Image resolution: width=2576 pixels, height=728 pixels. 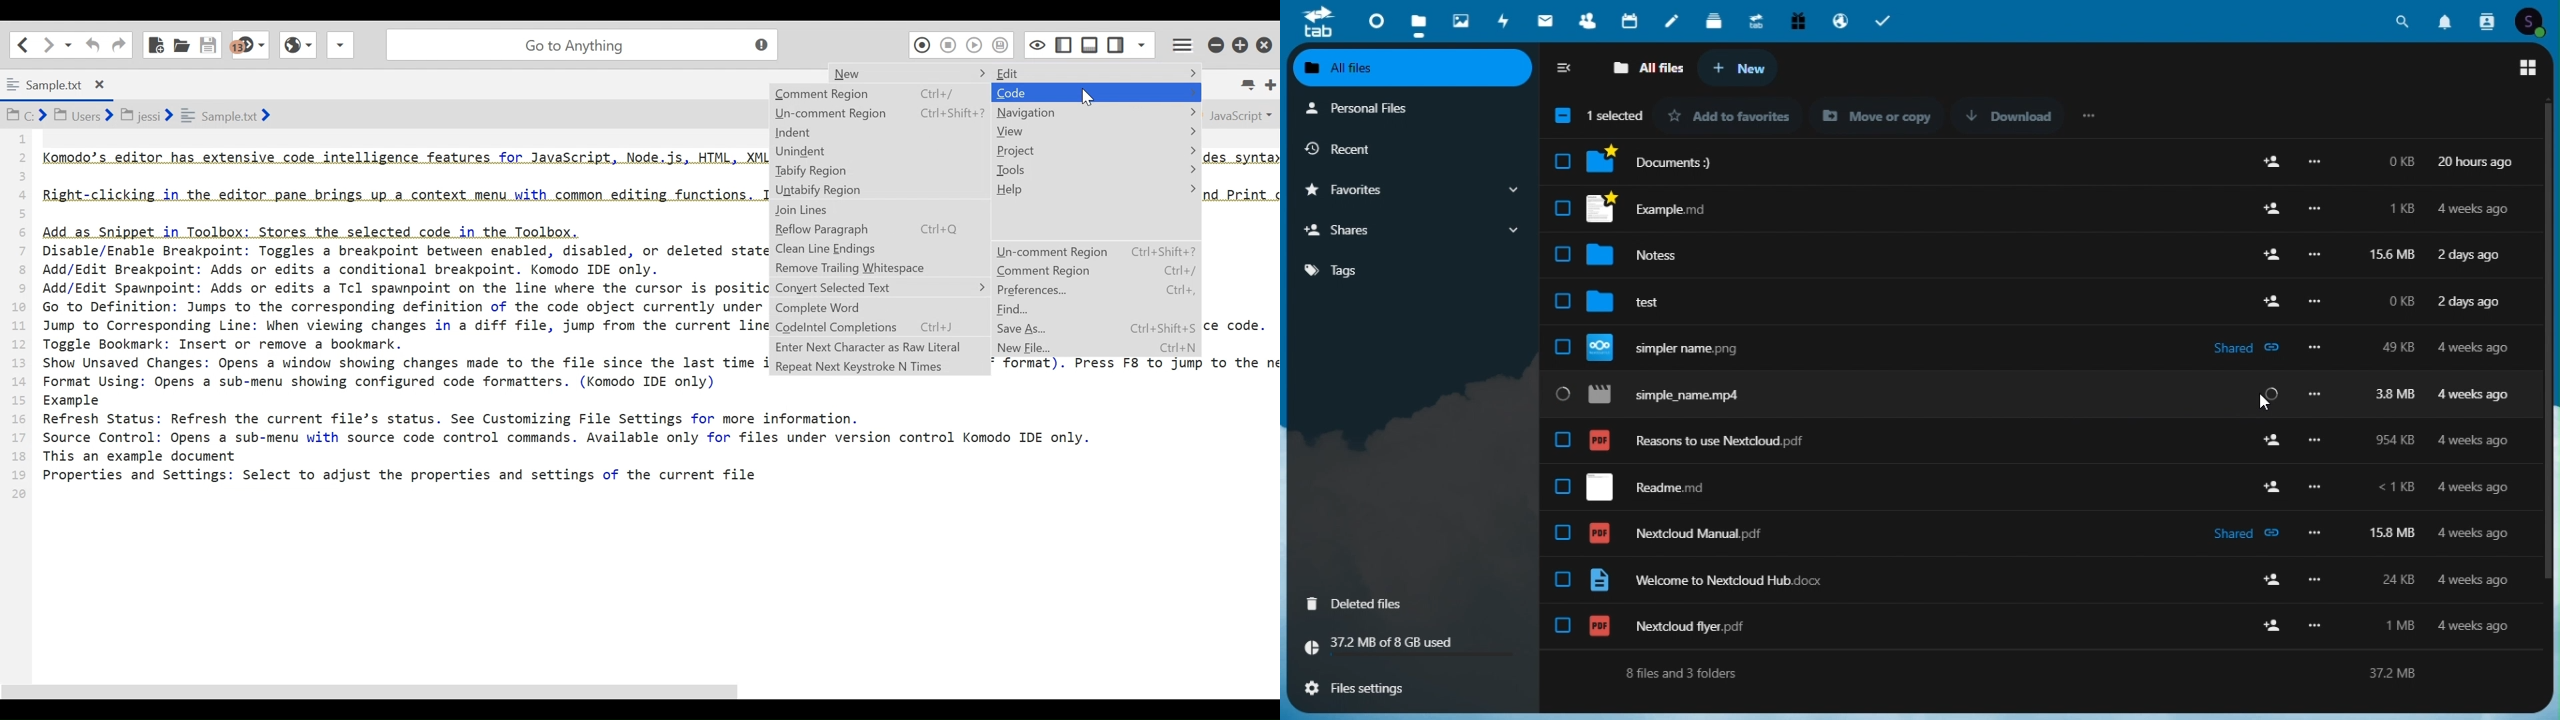 What do you see at coordinates (1649, 115) in the screenshot?
I see `name` at bounding box center [1649, 115].